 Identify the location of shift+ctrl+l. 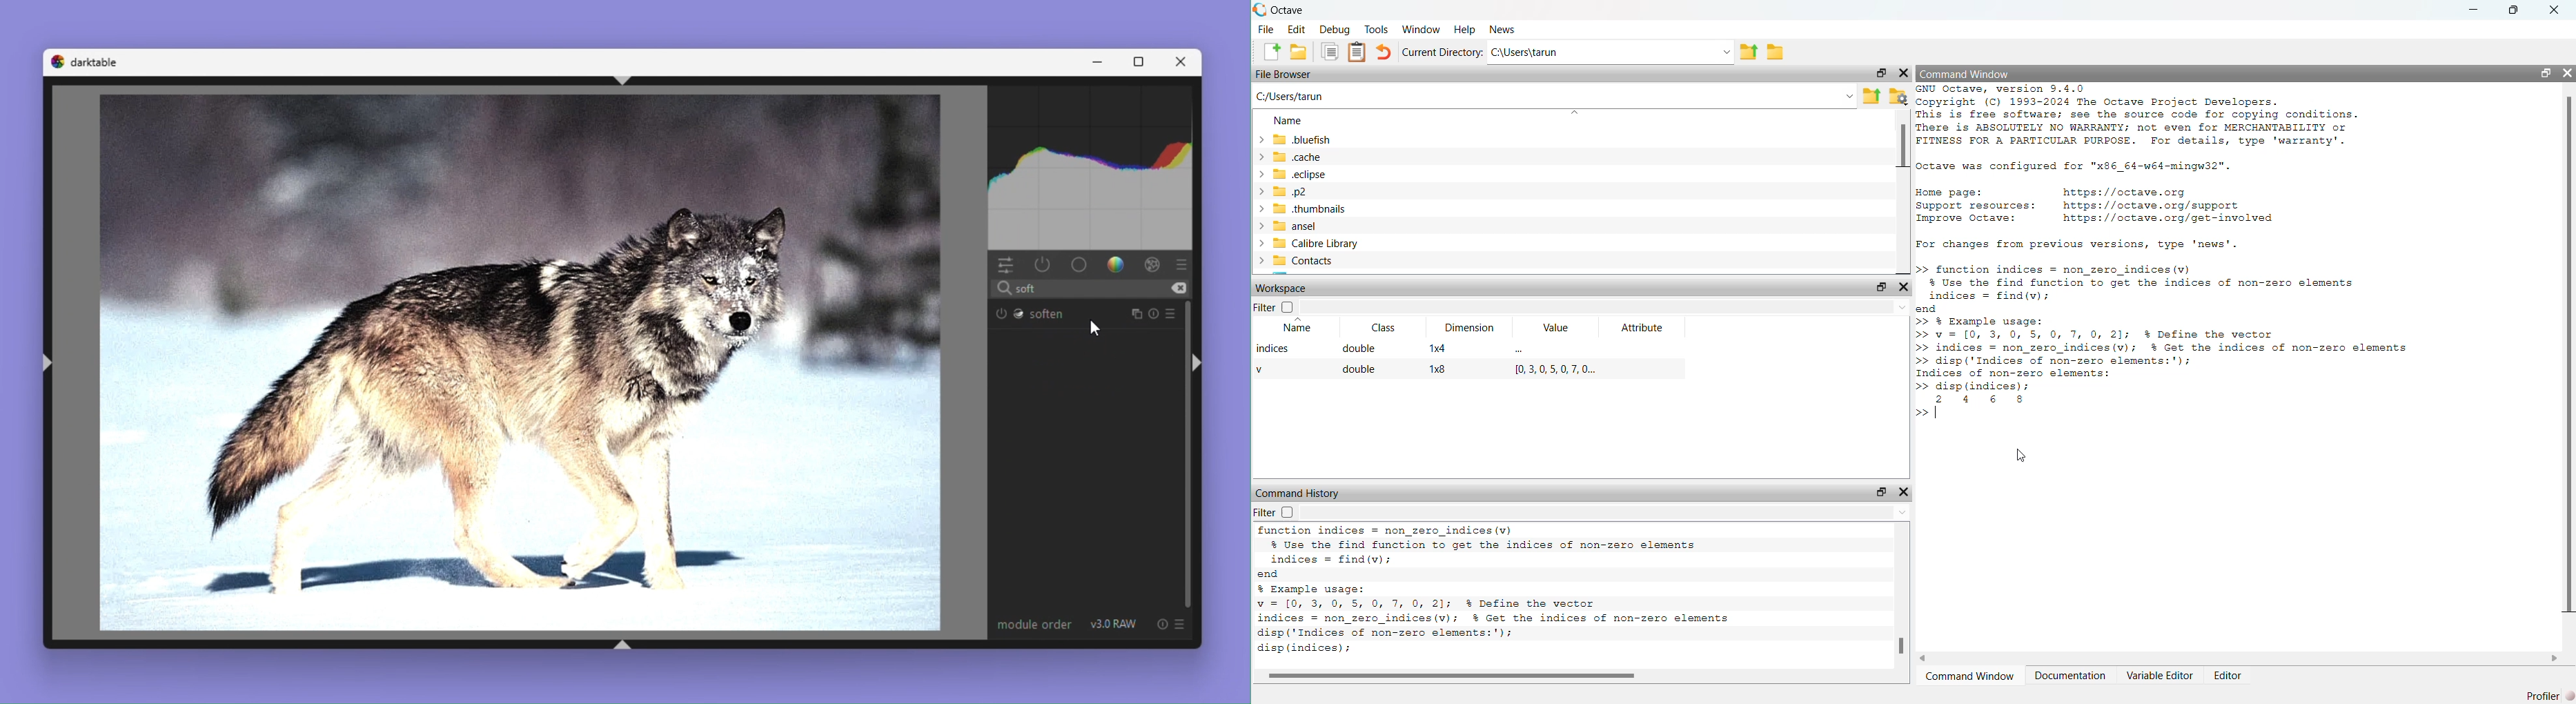
(48, 362).